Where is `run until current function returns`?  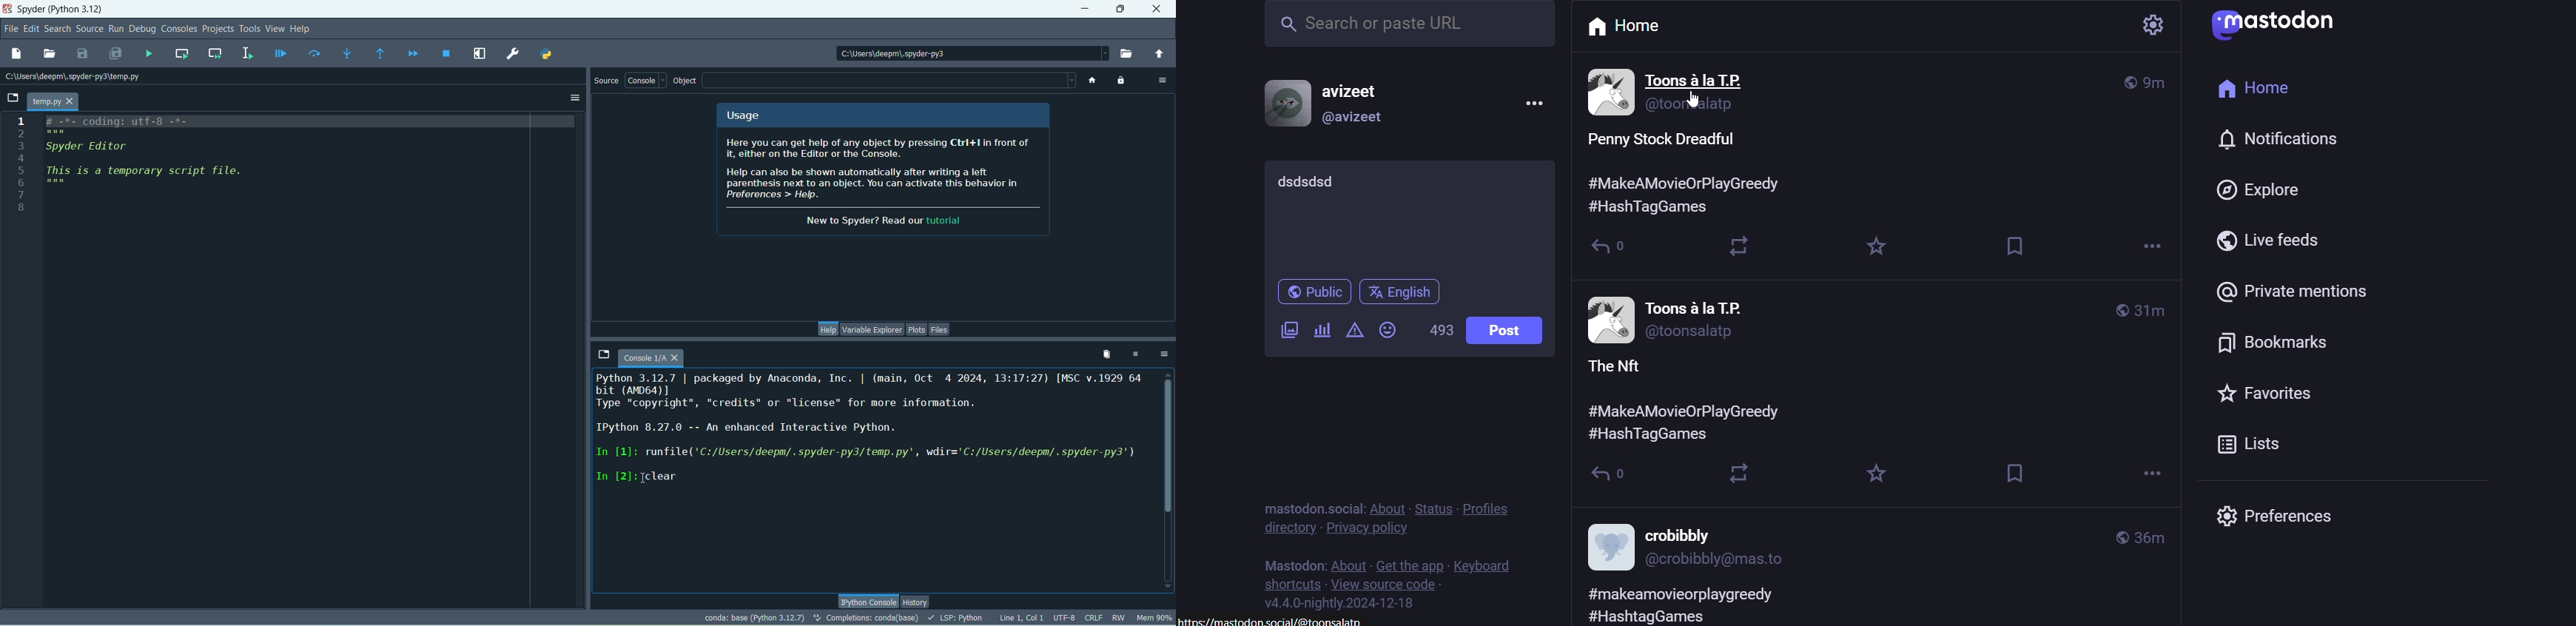 run until current function returns is located at coordinates (380, 54).